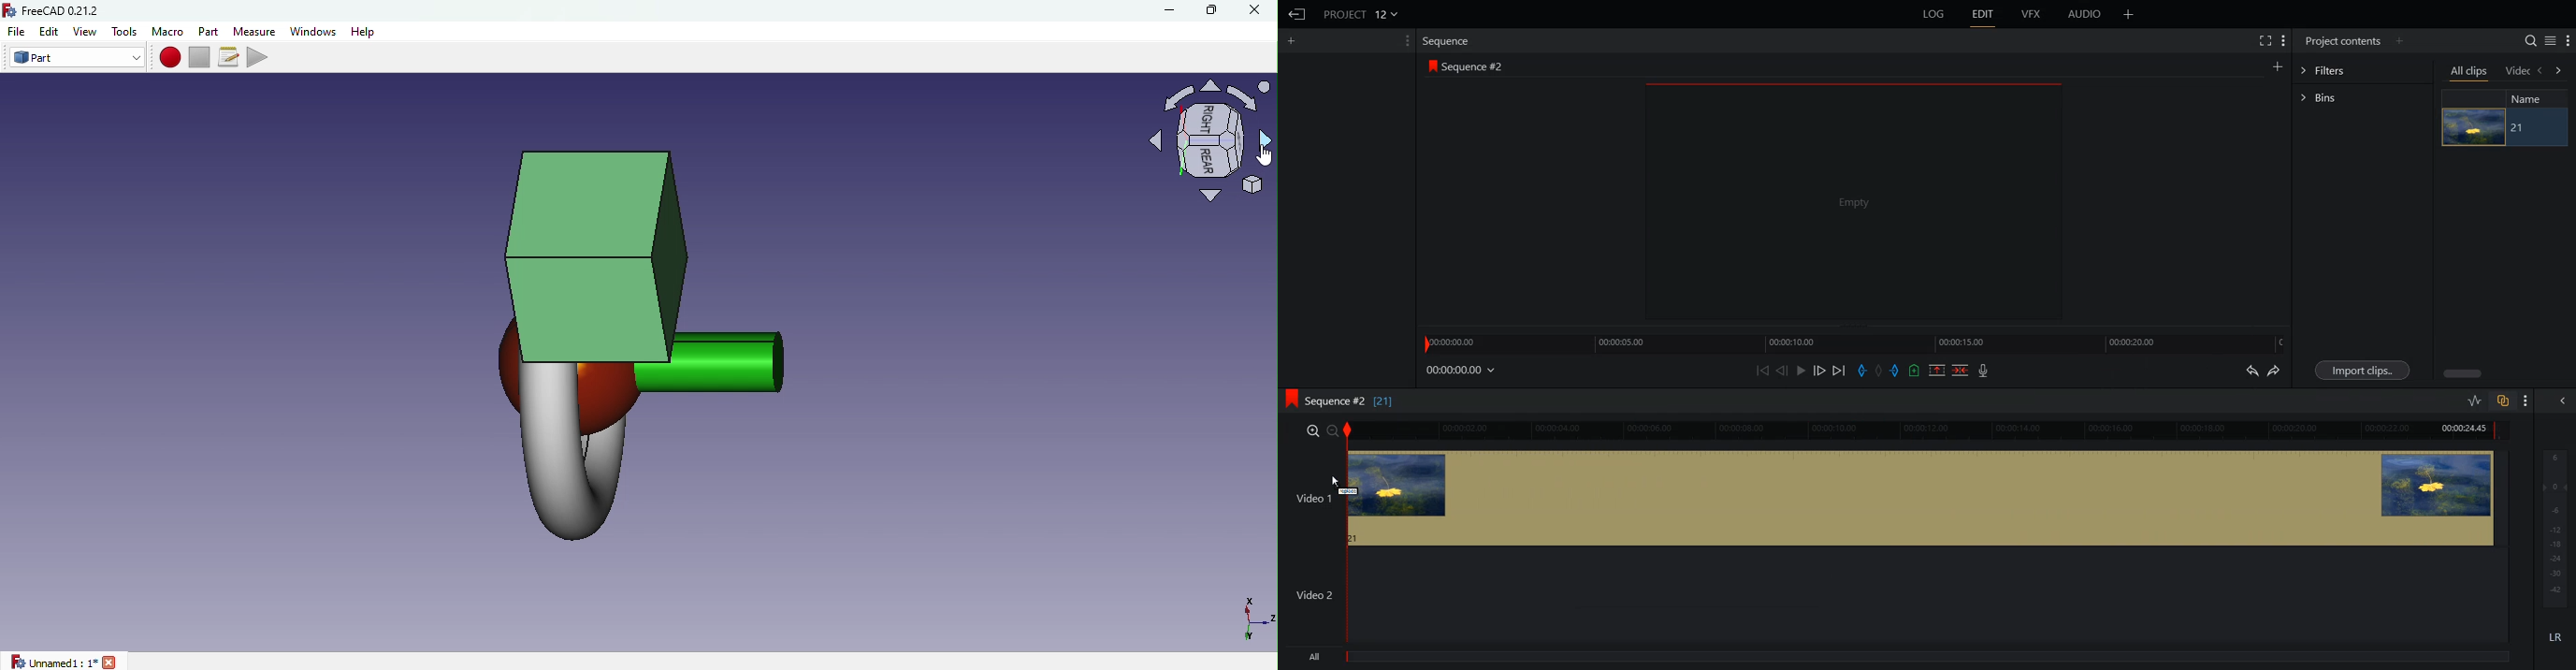  Describe the element at coordinates (2032, 14) in the screenshot. I see `VFX` at that location.